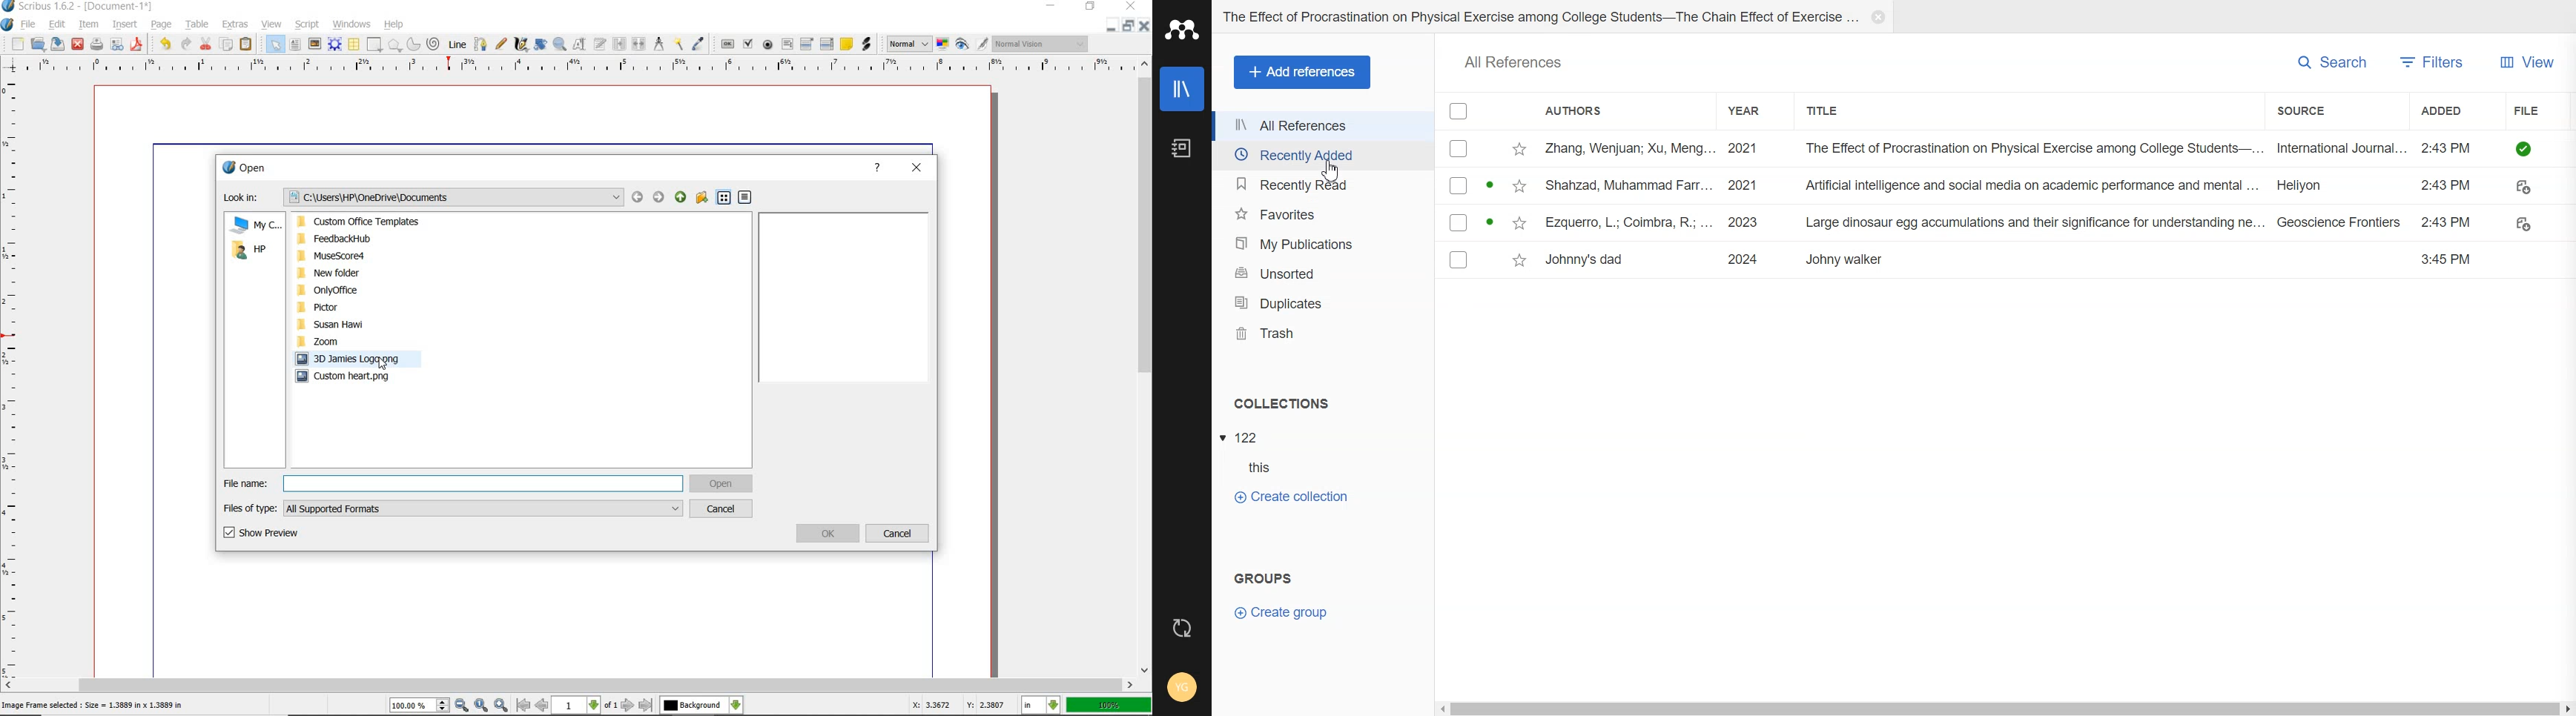 The width and height of the screenshot is (2576, 728). I want to click on OK, so click(829, 534).